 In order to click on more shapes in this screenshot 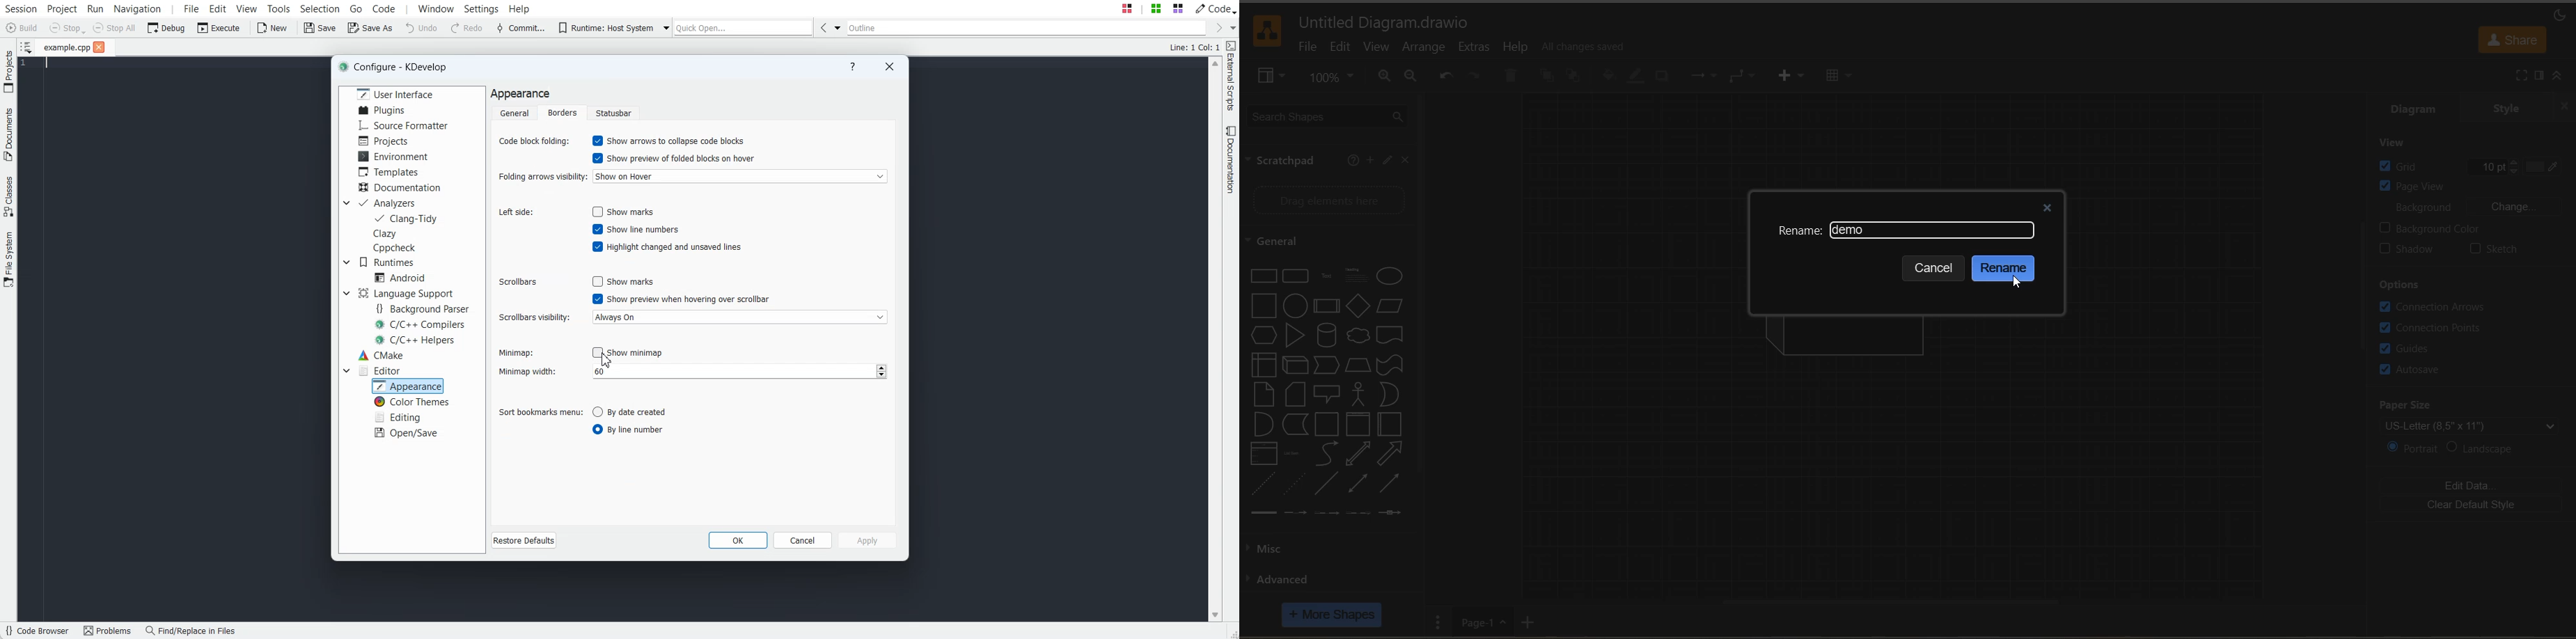, I will do `click(1332, 615)`.